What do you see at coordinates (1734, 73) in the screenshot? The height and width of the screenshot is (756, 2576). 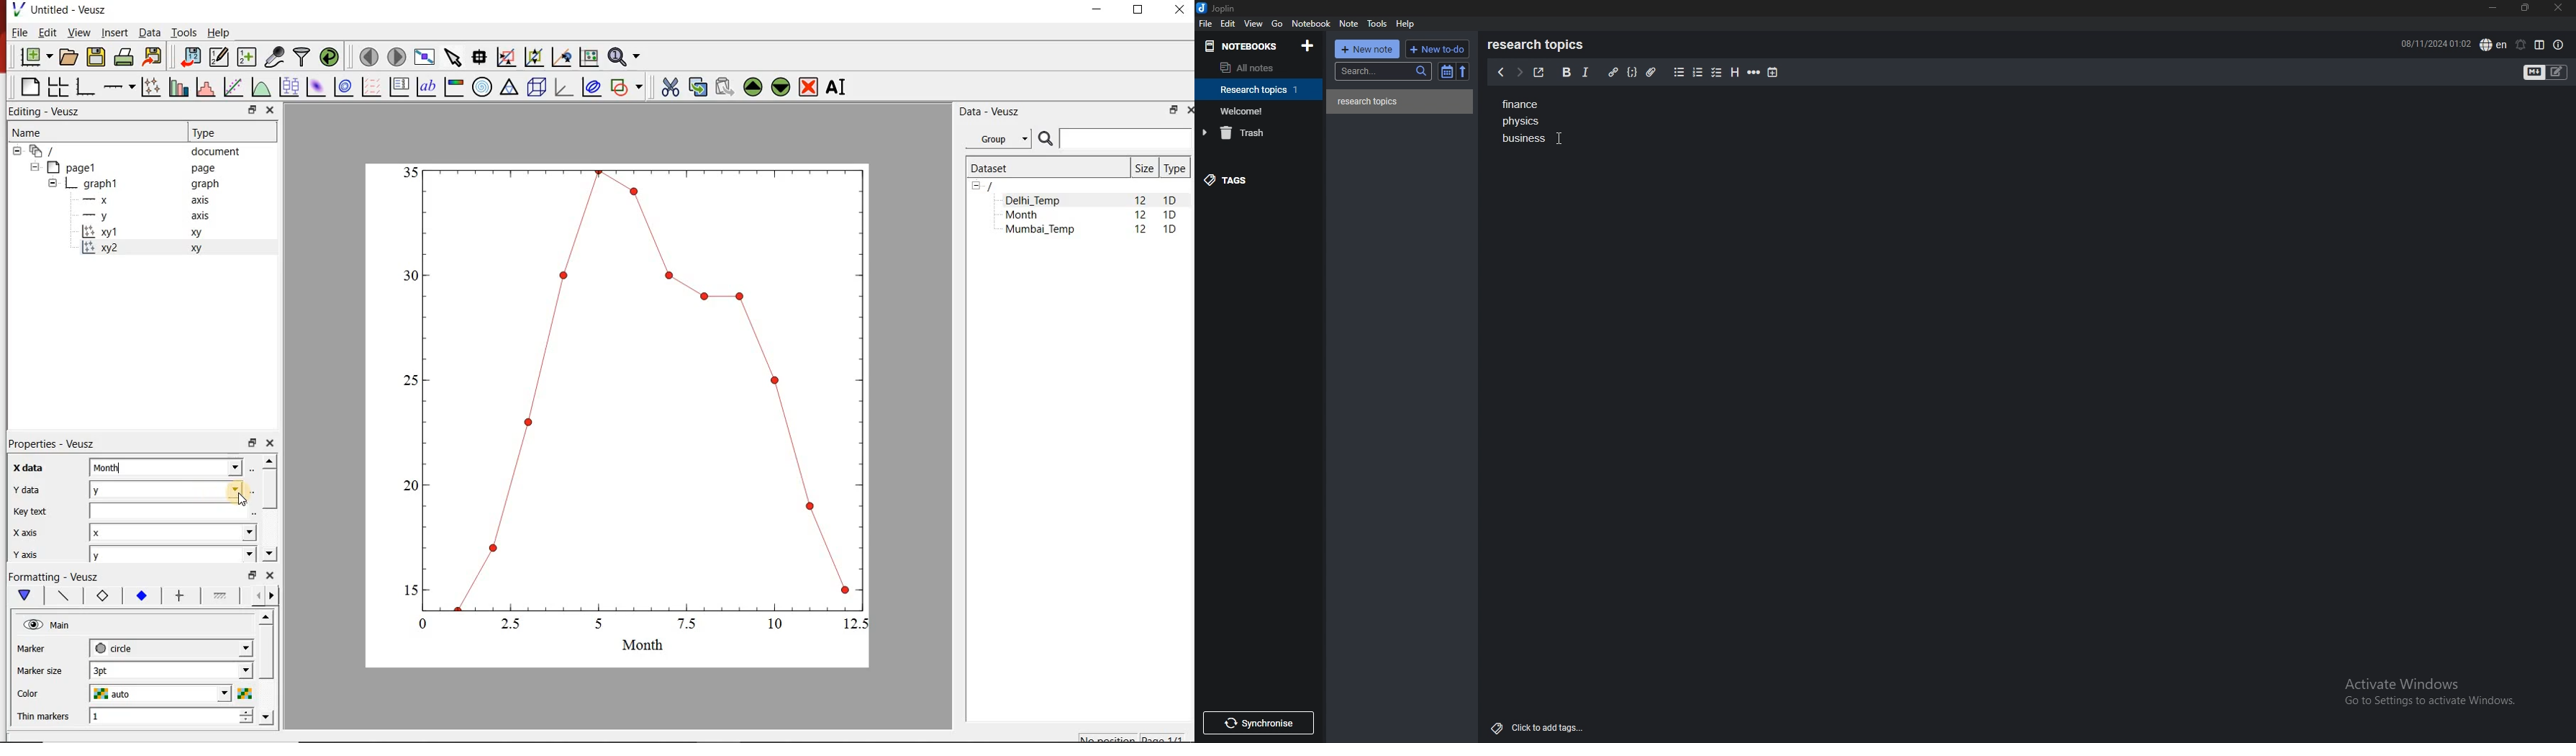 I see `heading` at bounding box center [1734, 73].